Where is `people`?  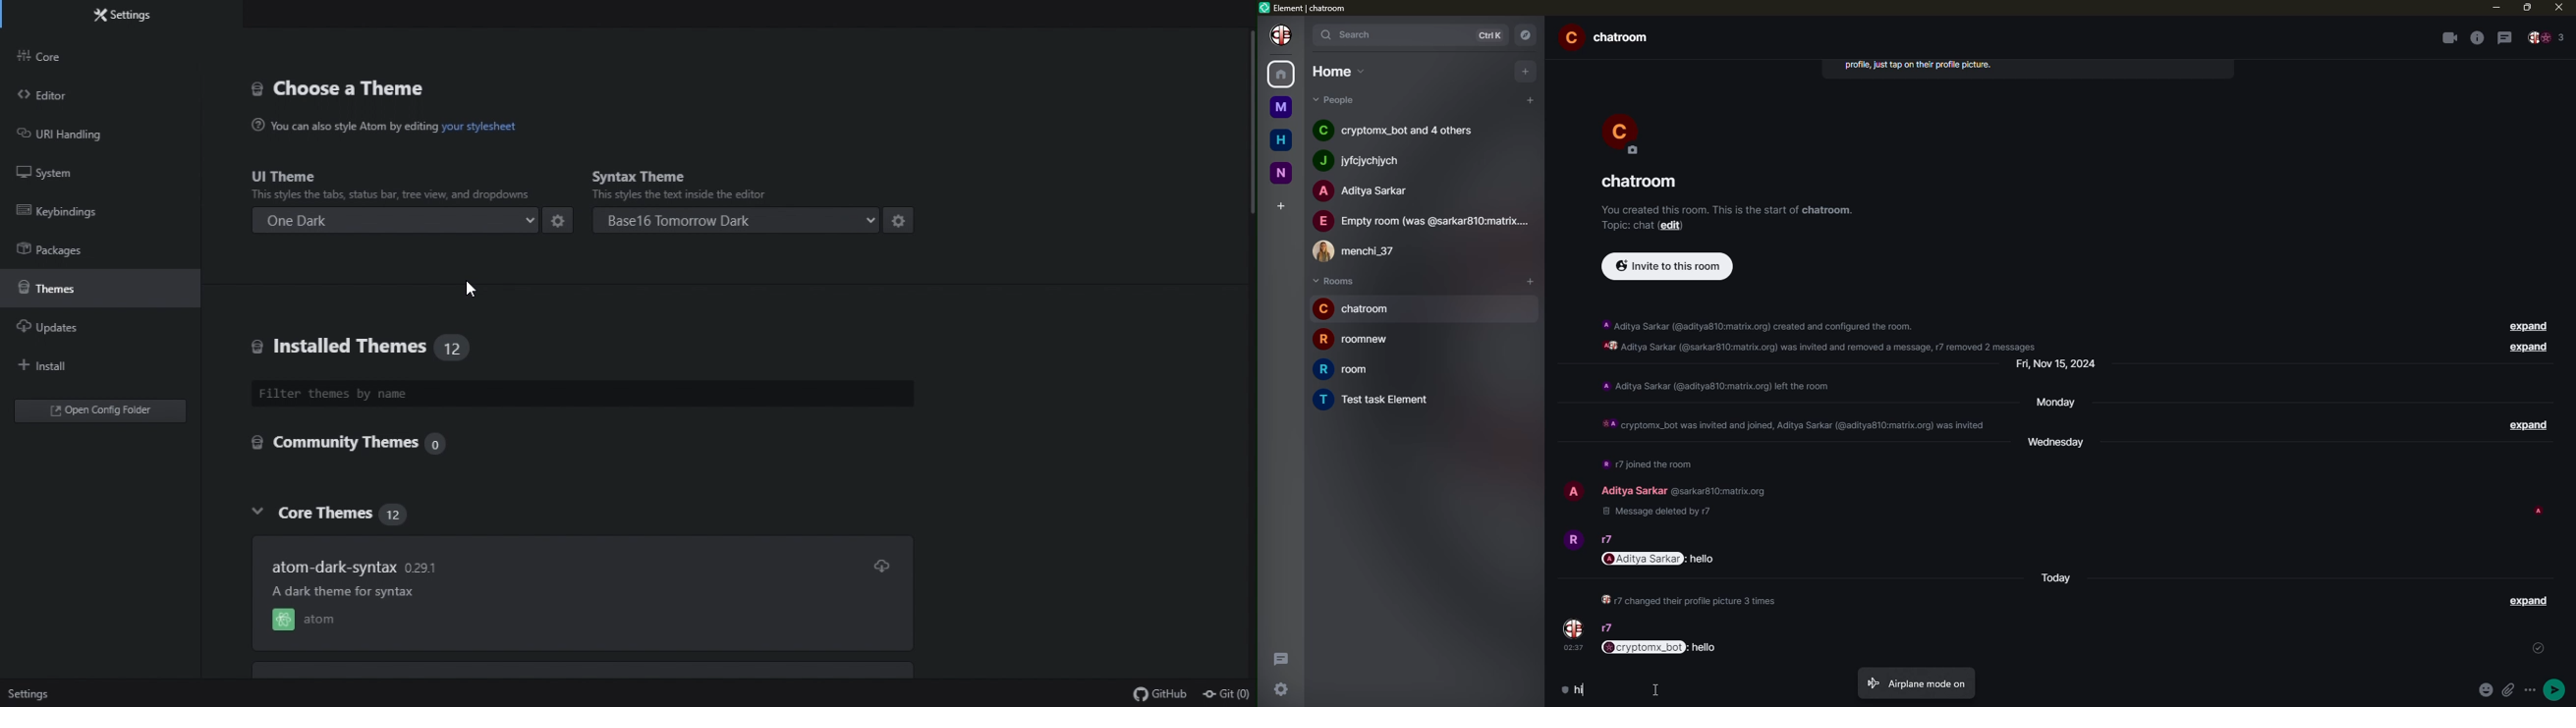 people is located at coordinates (1637, 489).